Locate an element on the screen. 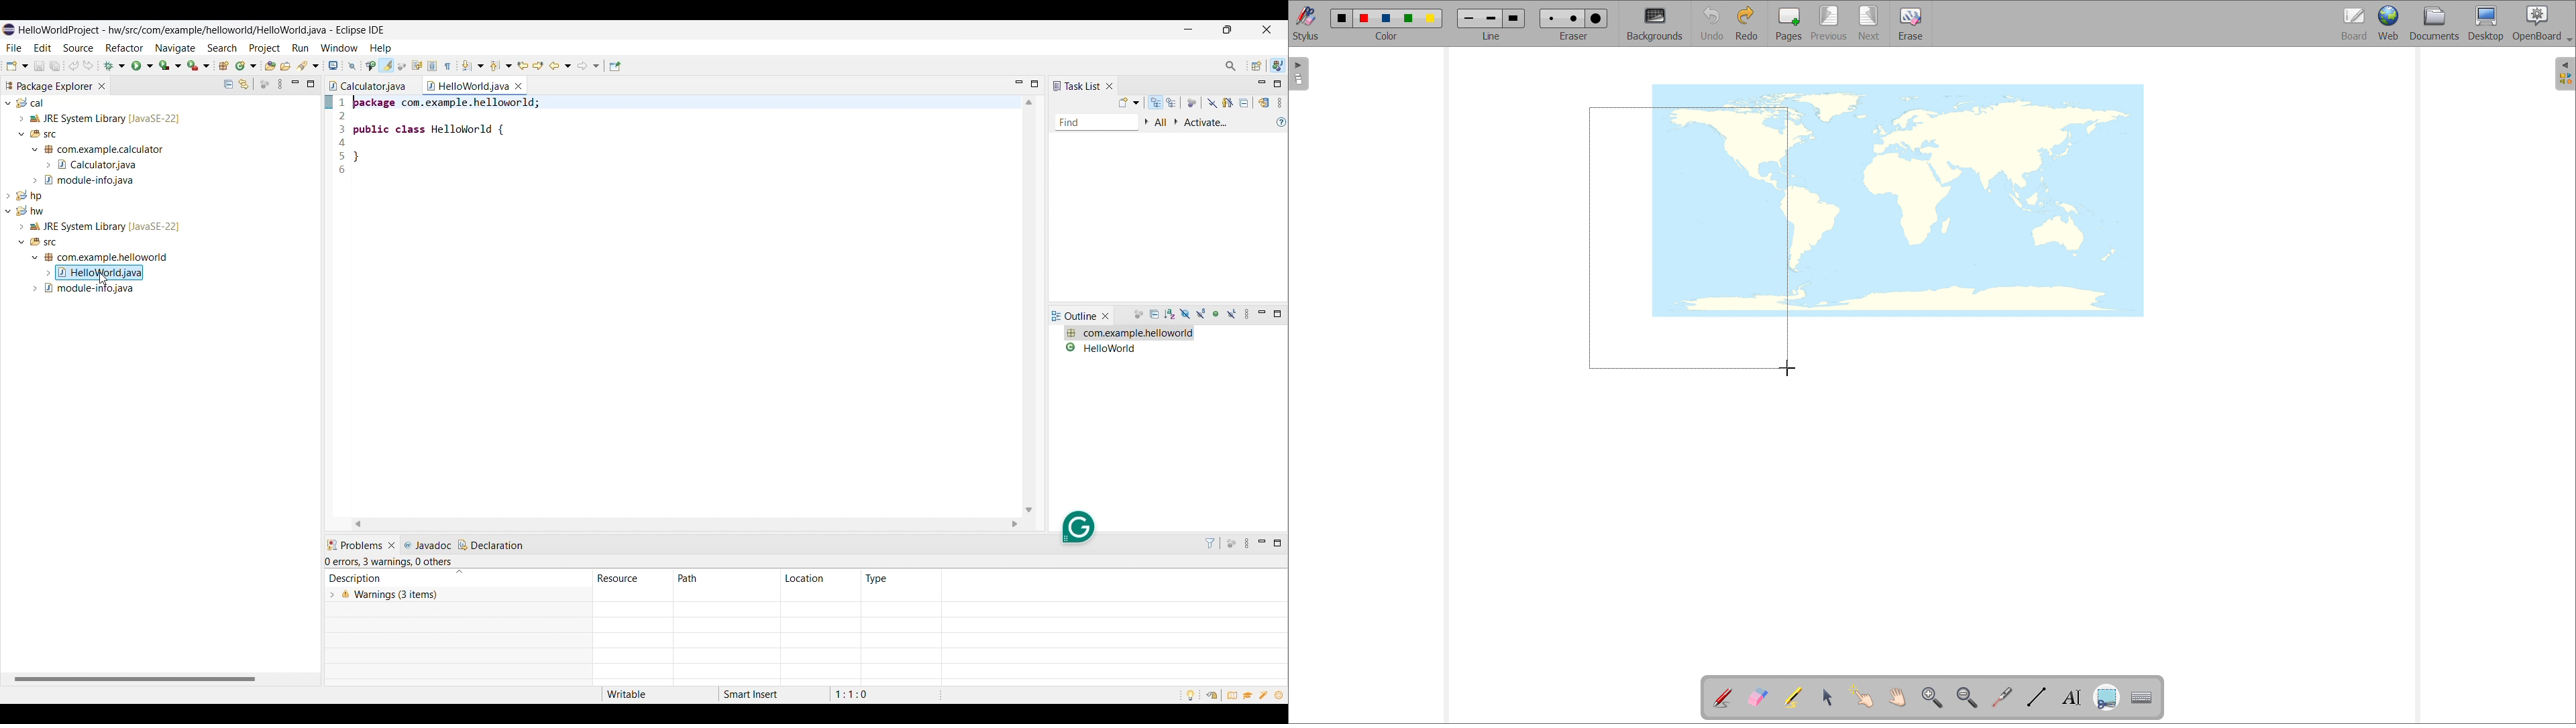  large is located at coordinates (1513, 18).